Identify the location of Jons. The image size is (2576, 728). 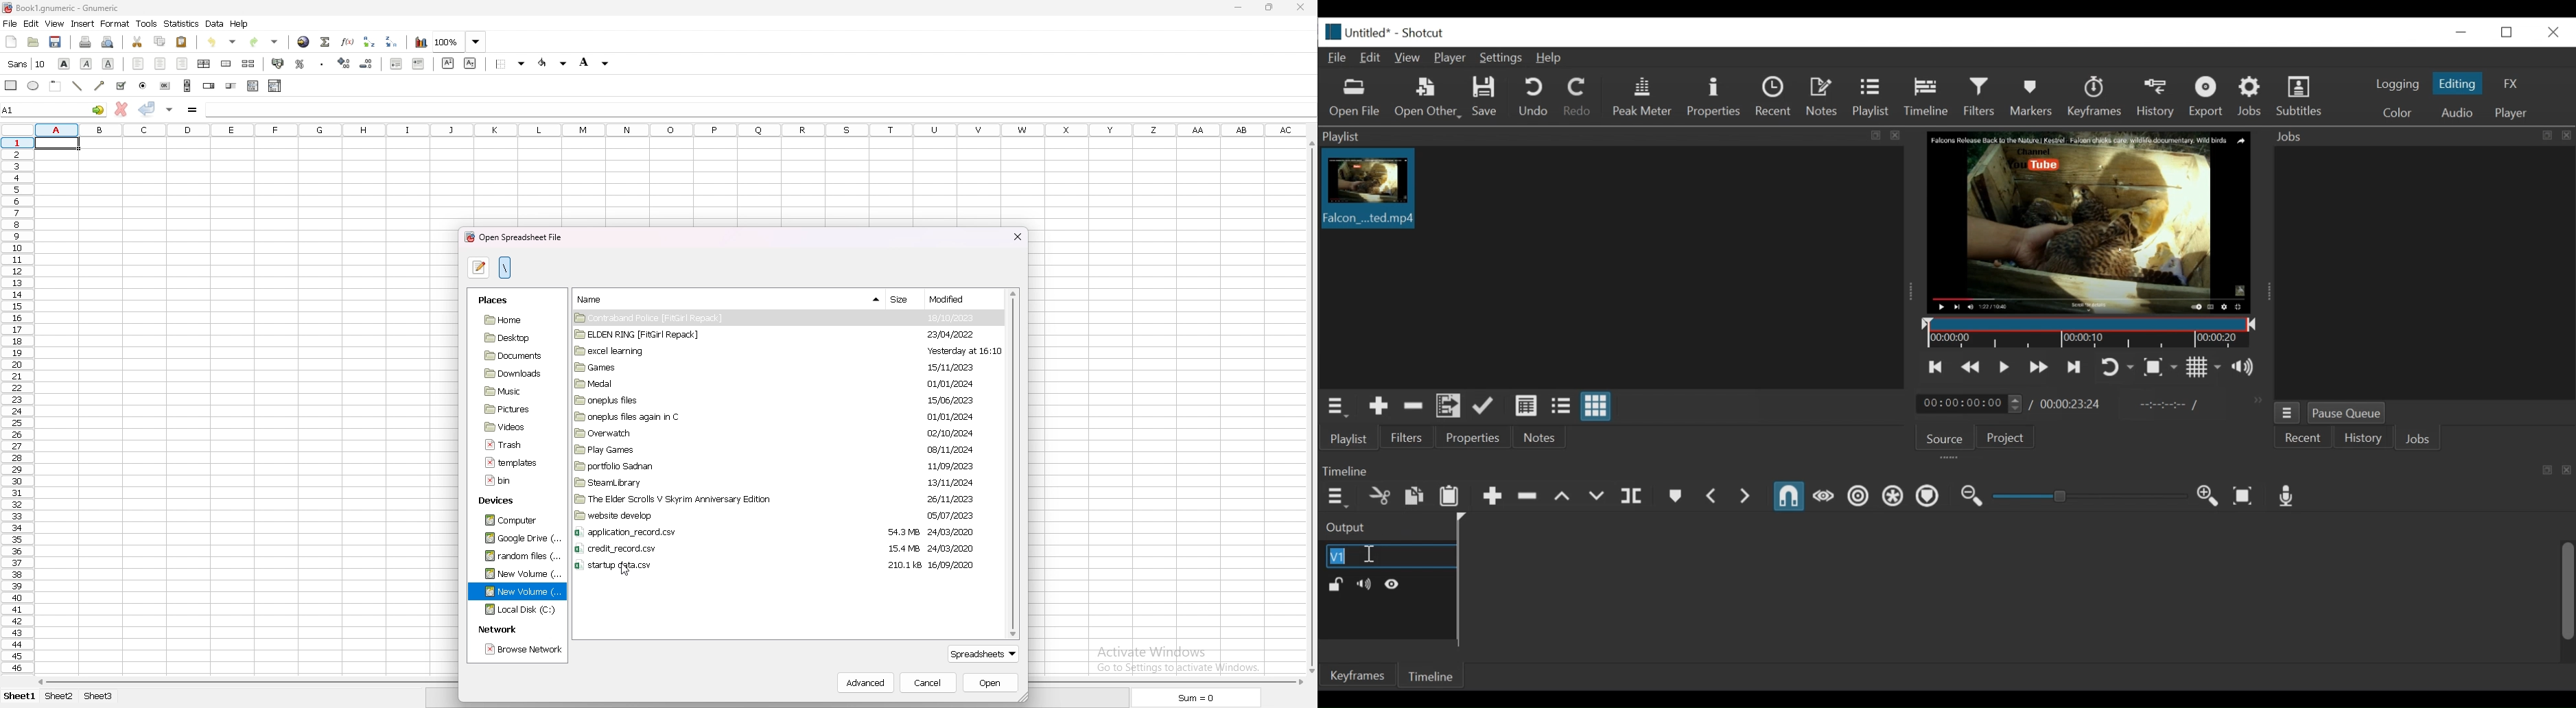
(2420, 440).